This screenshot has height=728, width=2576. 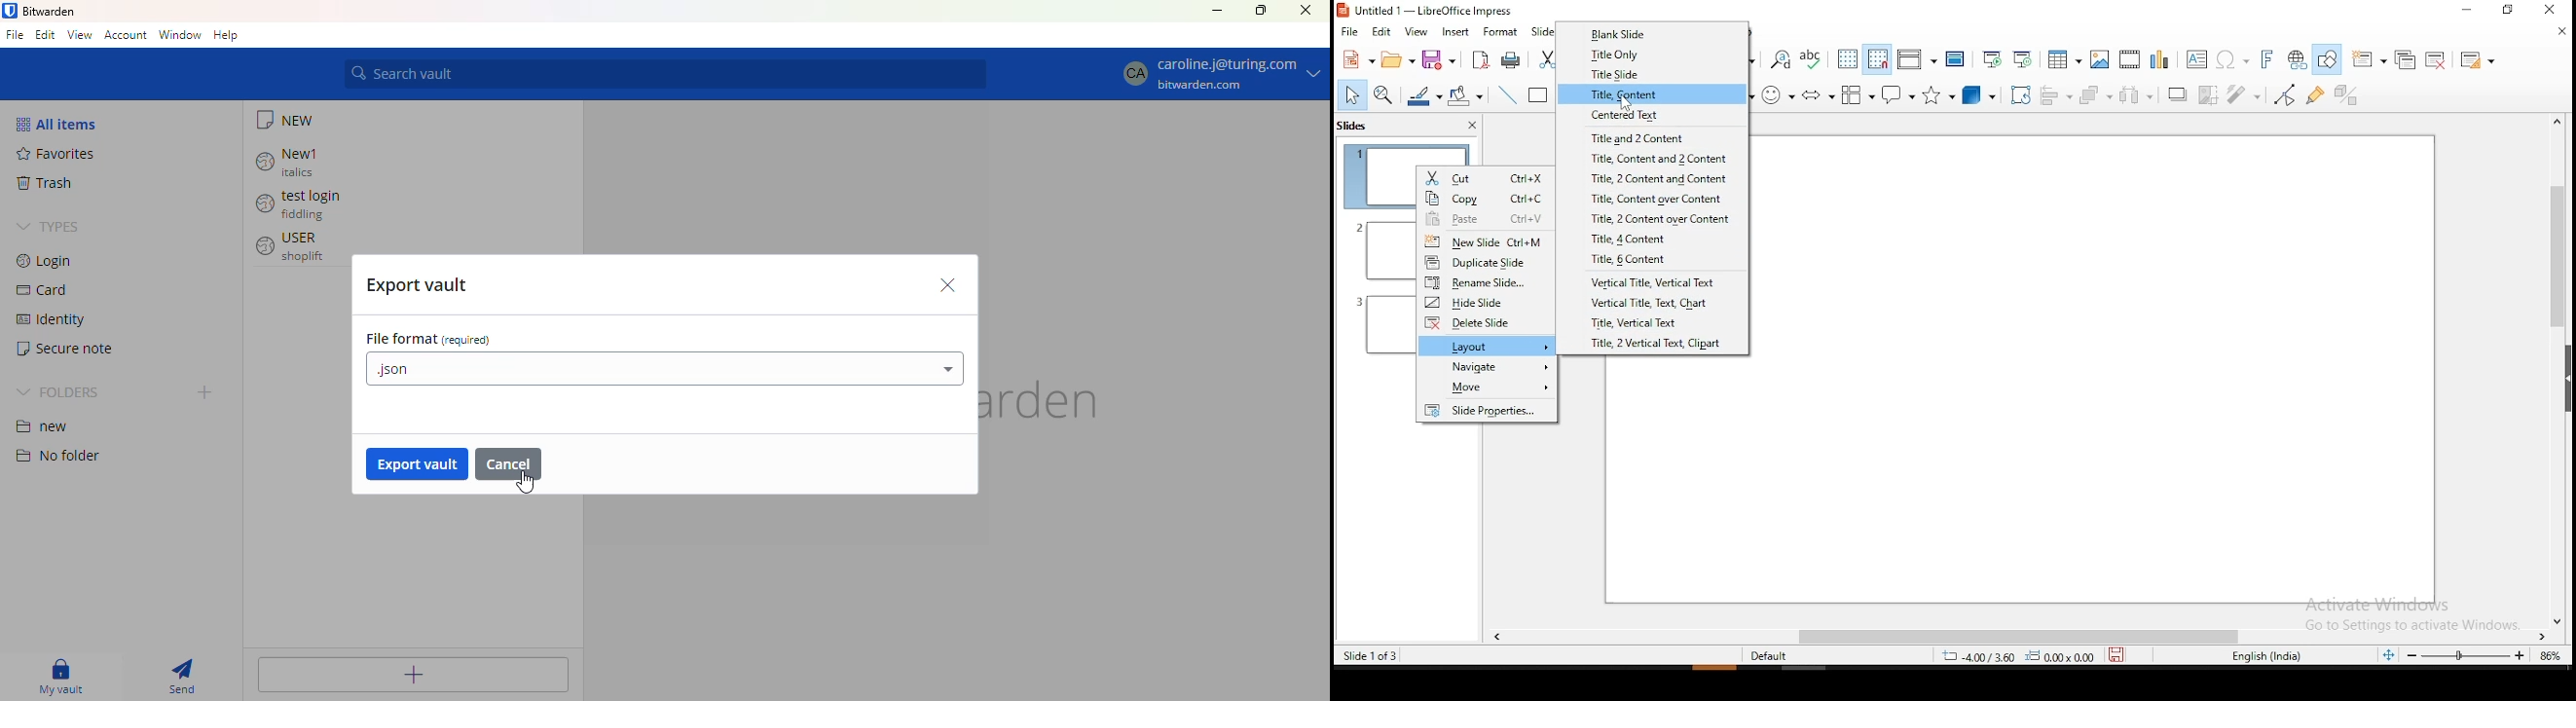 What do you see at coordinates (1541, 32) in the screenshot?
I see `slide` at bounding box center [1541, 32].